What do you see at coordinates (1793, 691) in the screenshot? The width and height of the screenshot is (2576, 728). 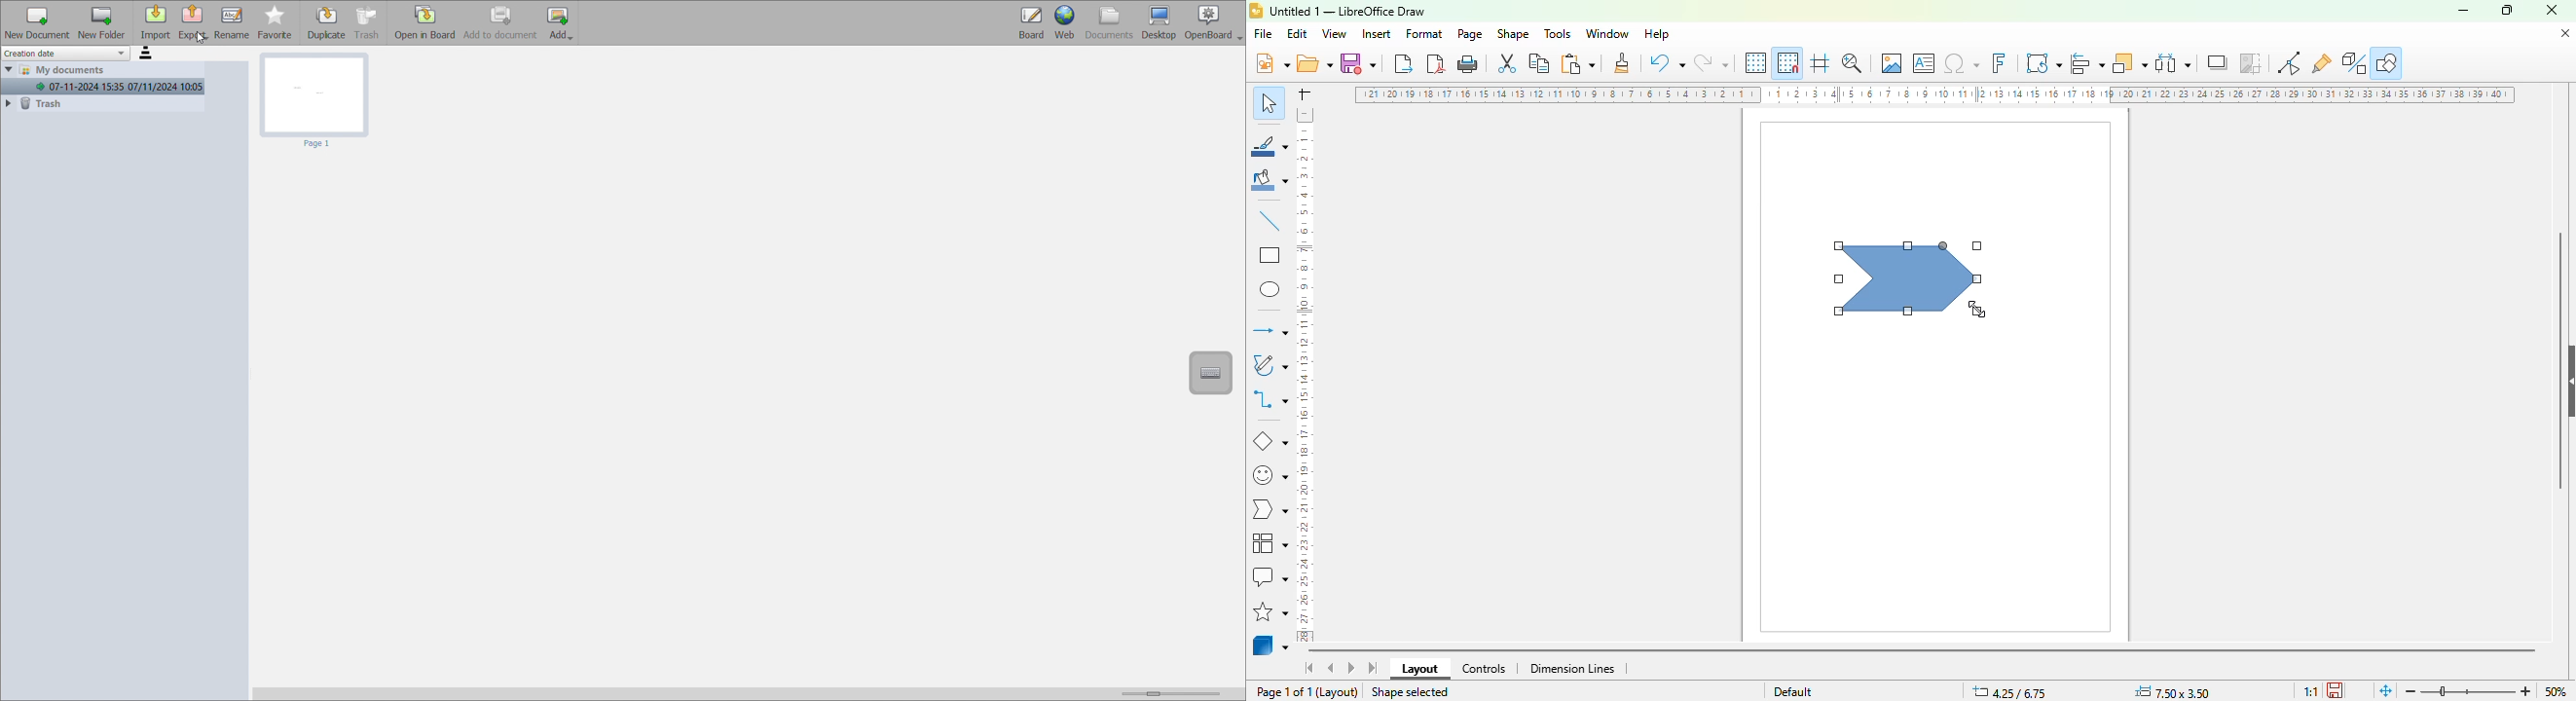 I see `default` at bounding box center [1793, 691].